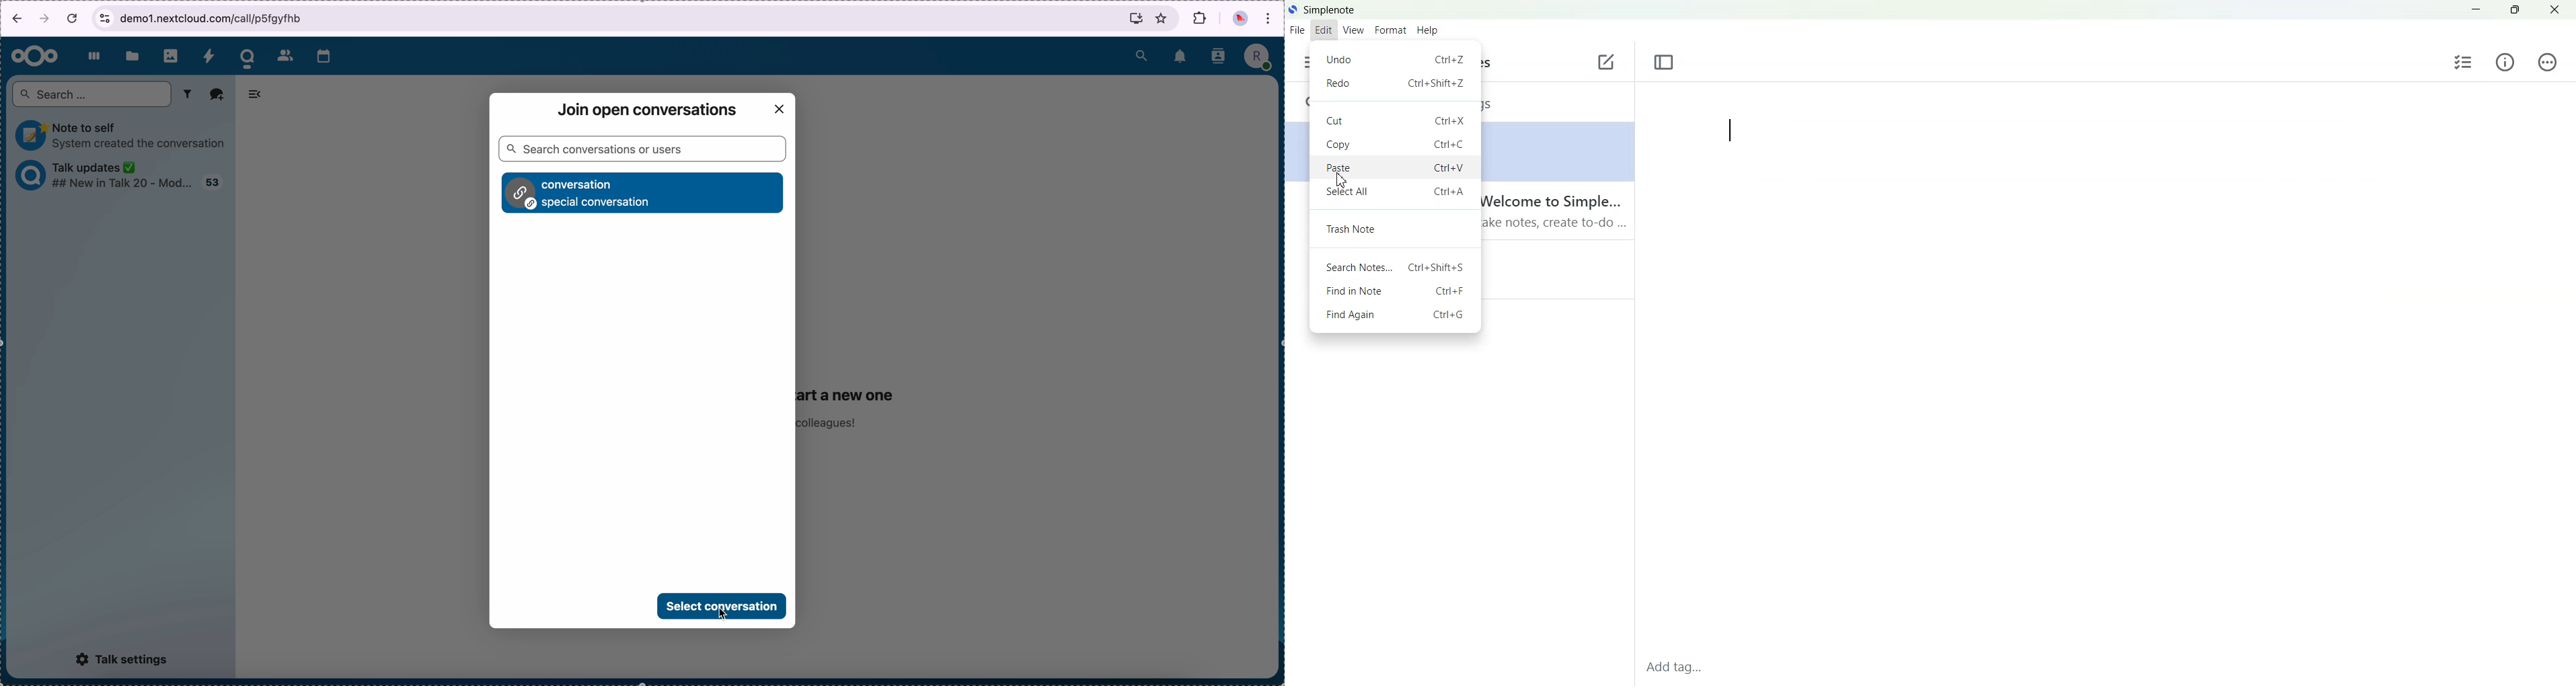 Image resolution: width=2576 pixels, height=700 pixels. What do you see at coordinates (1342, 180) in the screenshot?
I see `Cursor` at bounding box center [1342, 180].